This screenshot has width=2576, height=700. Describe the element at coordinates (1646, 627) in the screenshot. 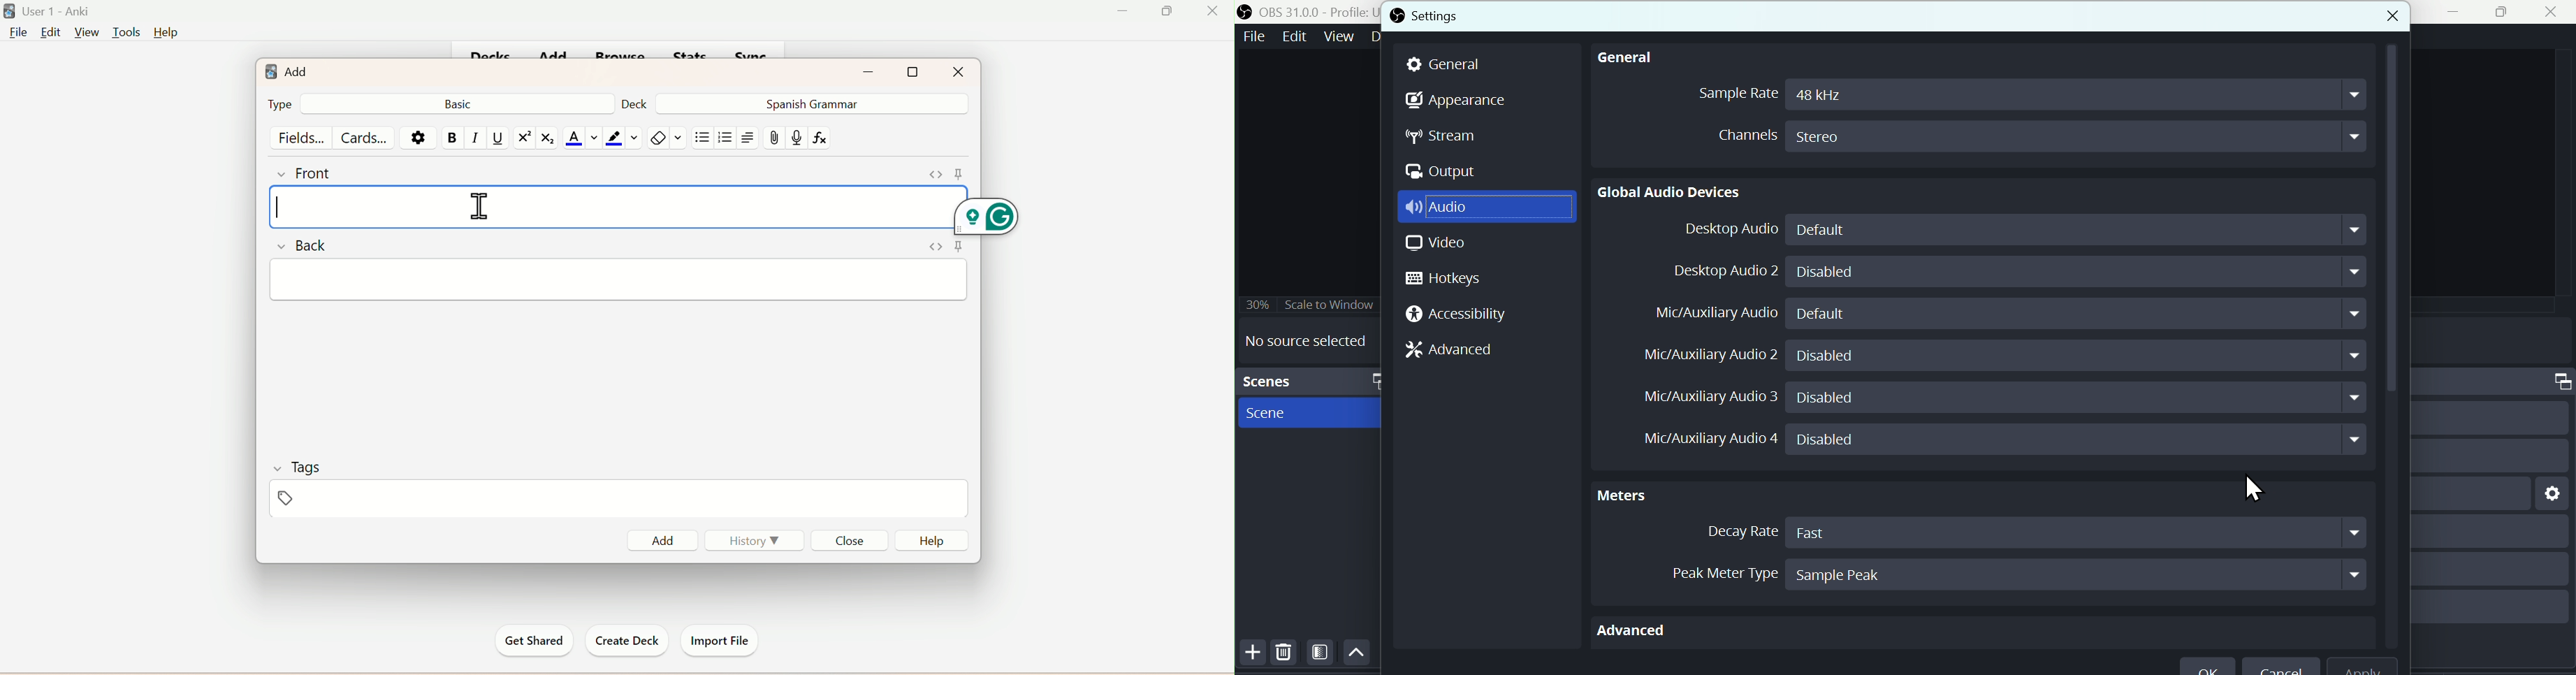

I see `Advanced` at that location.